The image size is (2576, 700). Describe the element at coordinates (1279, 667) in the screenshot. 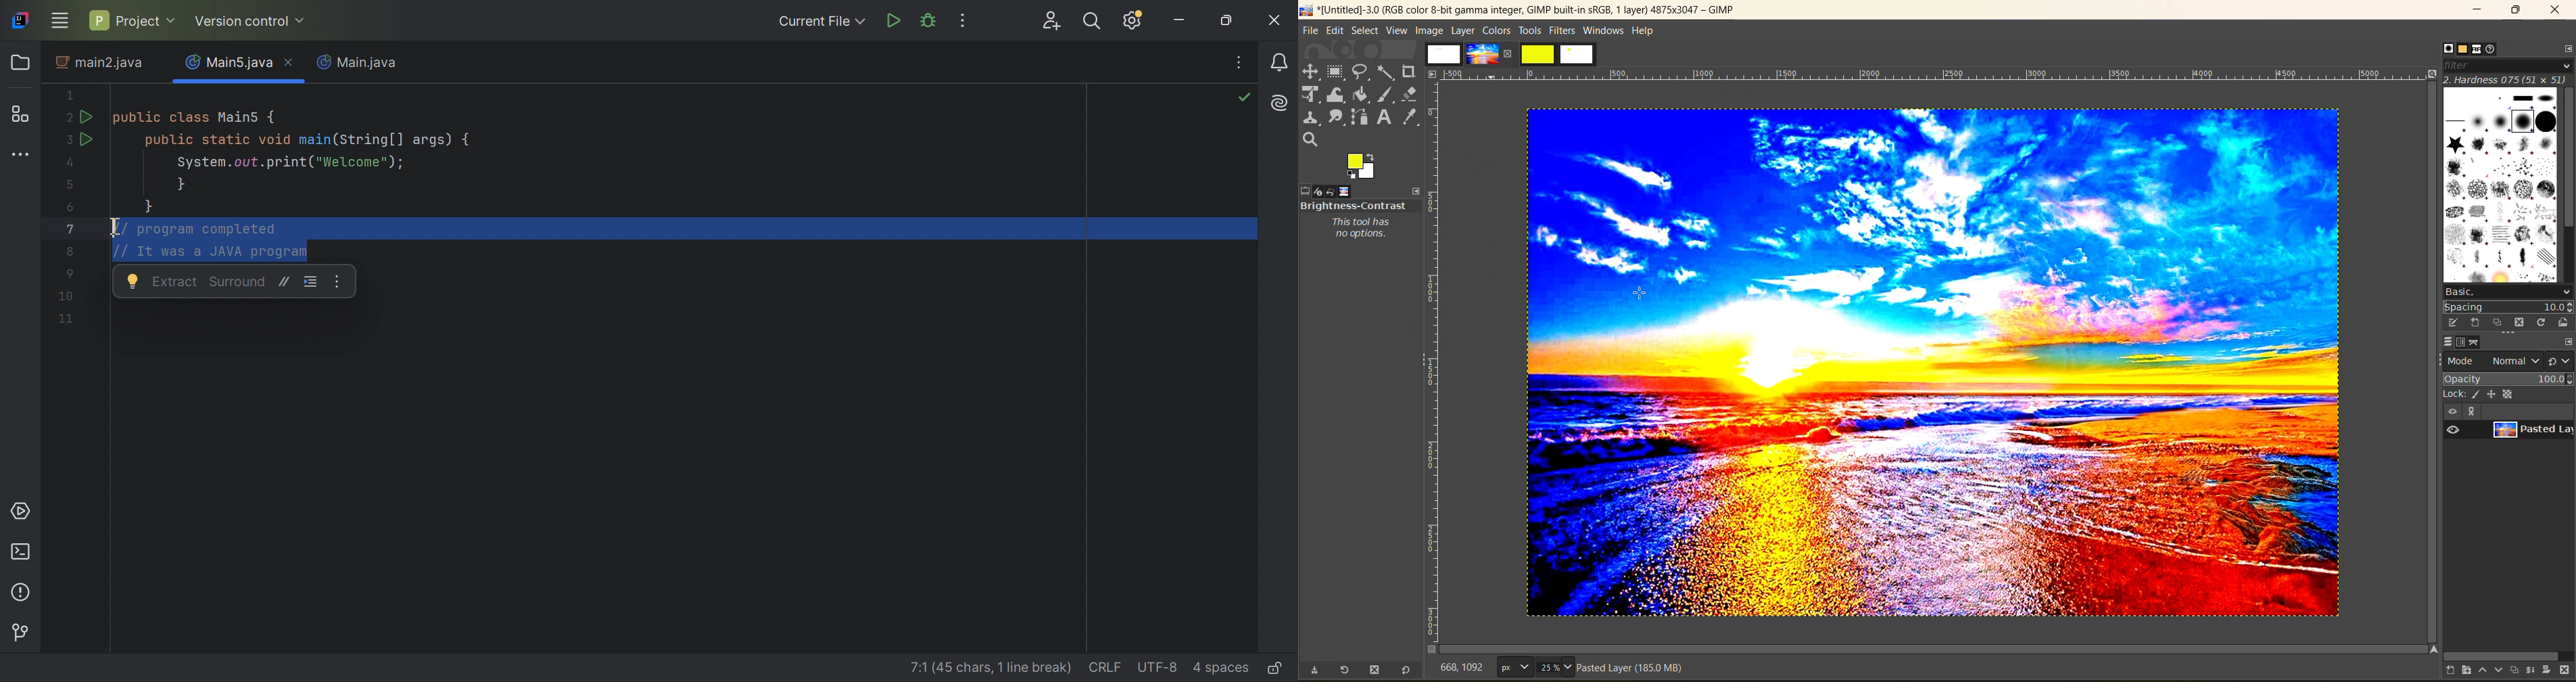

I see `Edit or read-only` at that location.